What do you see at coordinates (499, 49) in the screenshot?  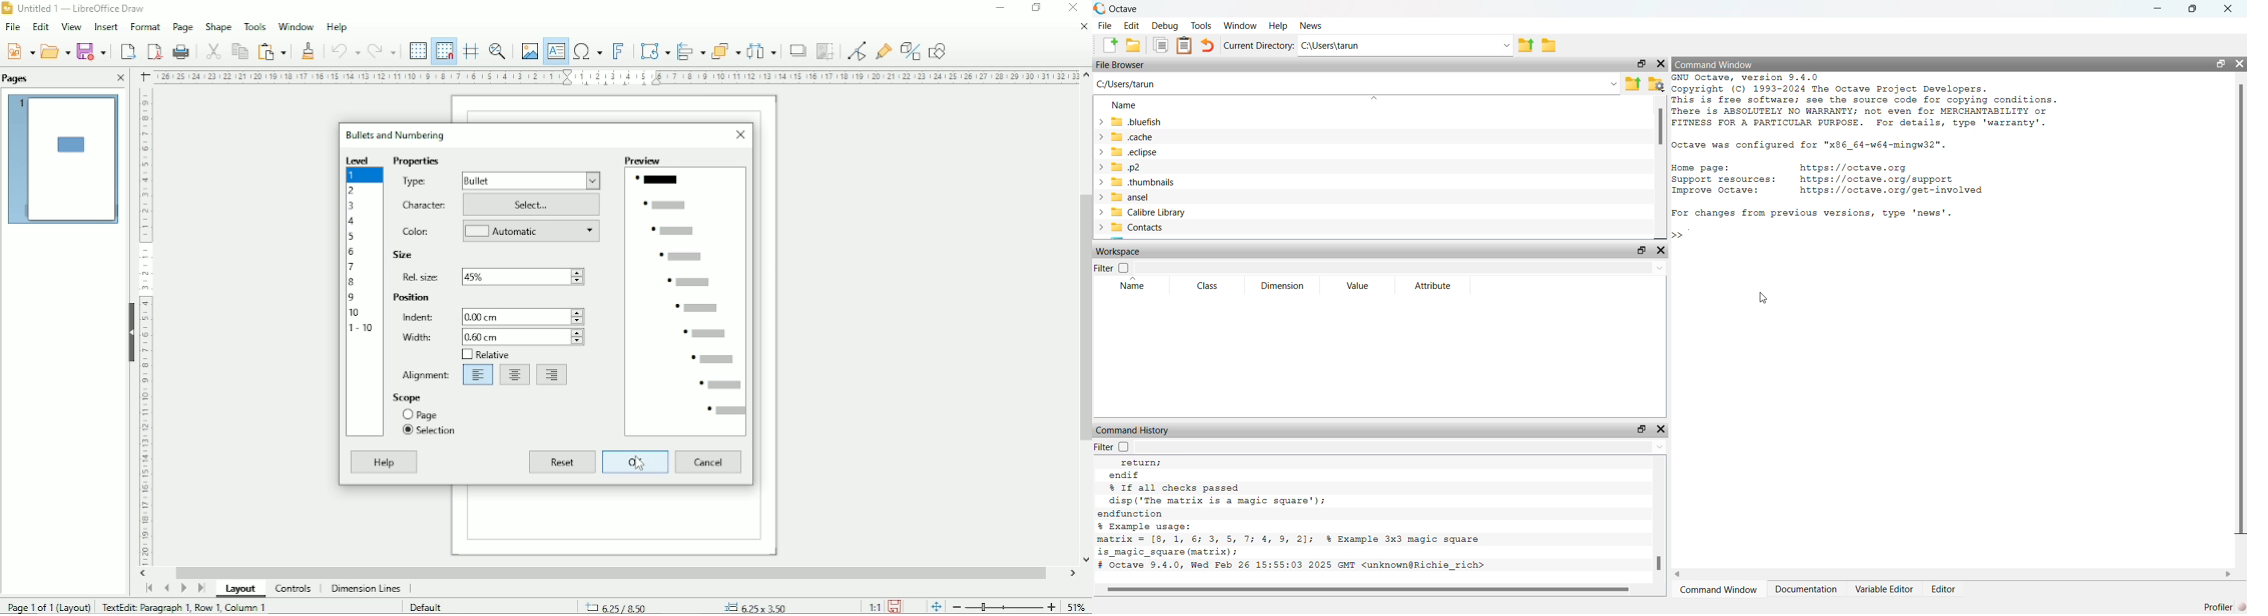 I see `Zoom & pan` at bounding box center [499, 49].